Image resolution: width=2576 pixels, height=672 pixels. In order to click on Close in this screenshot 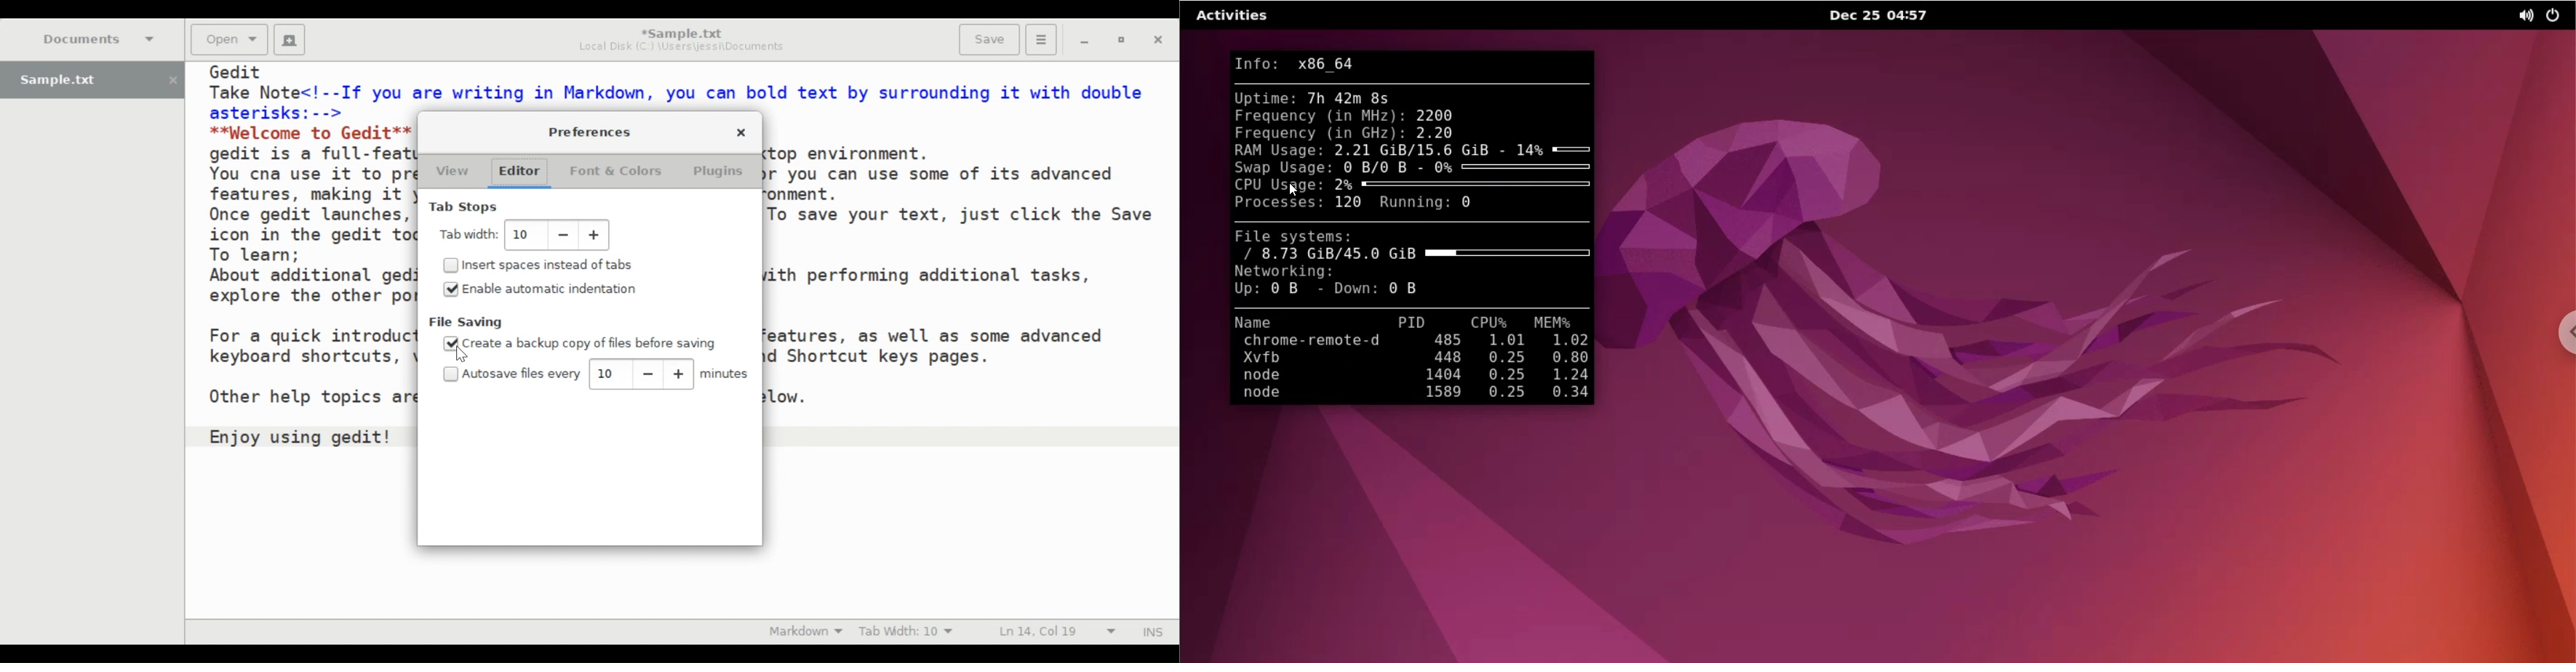, I will do `click(741, 134)`.